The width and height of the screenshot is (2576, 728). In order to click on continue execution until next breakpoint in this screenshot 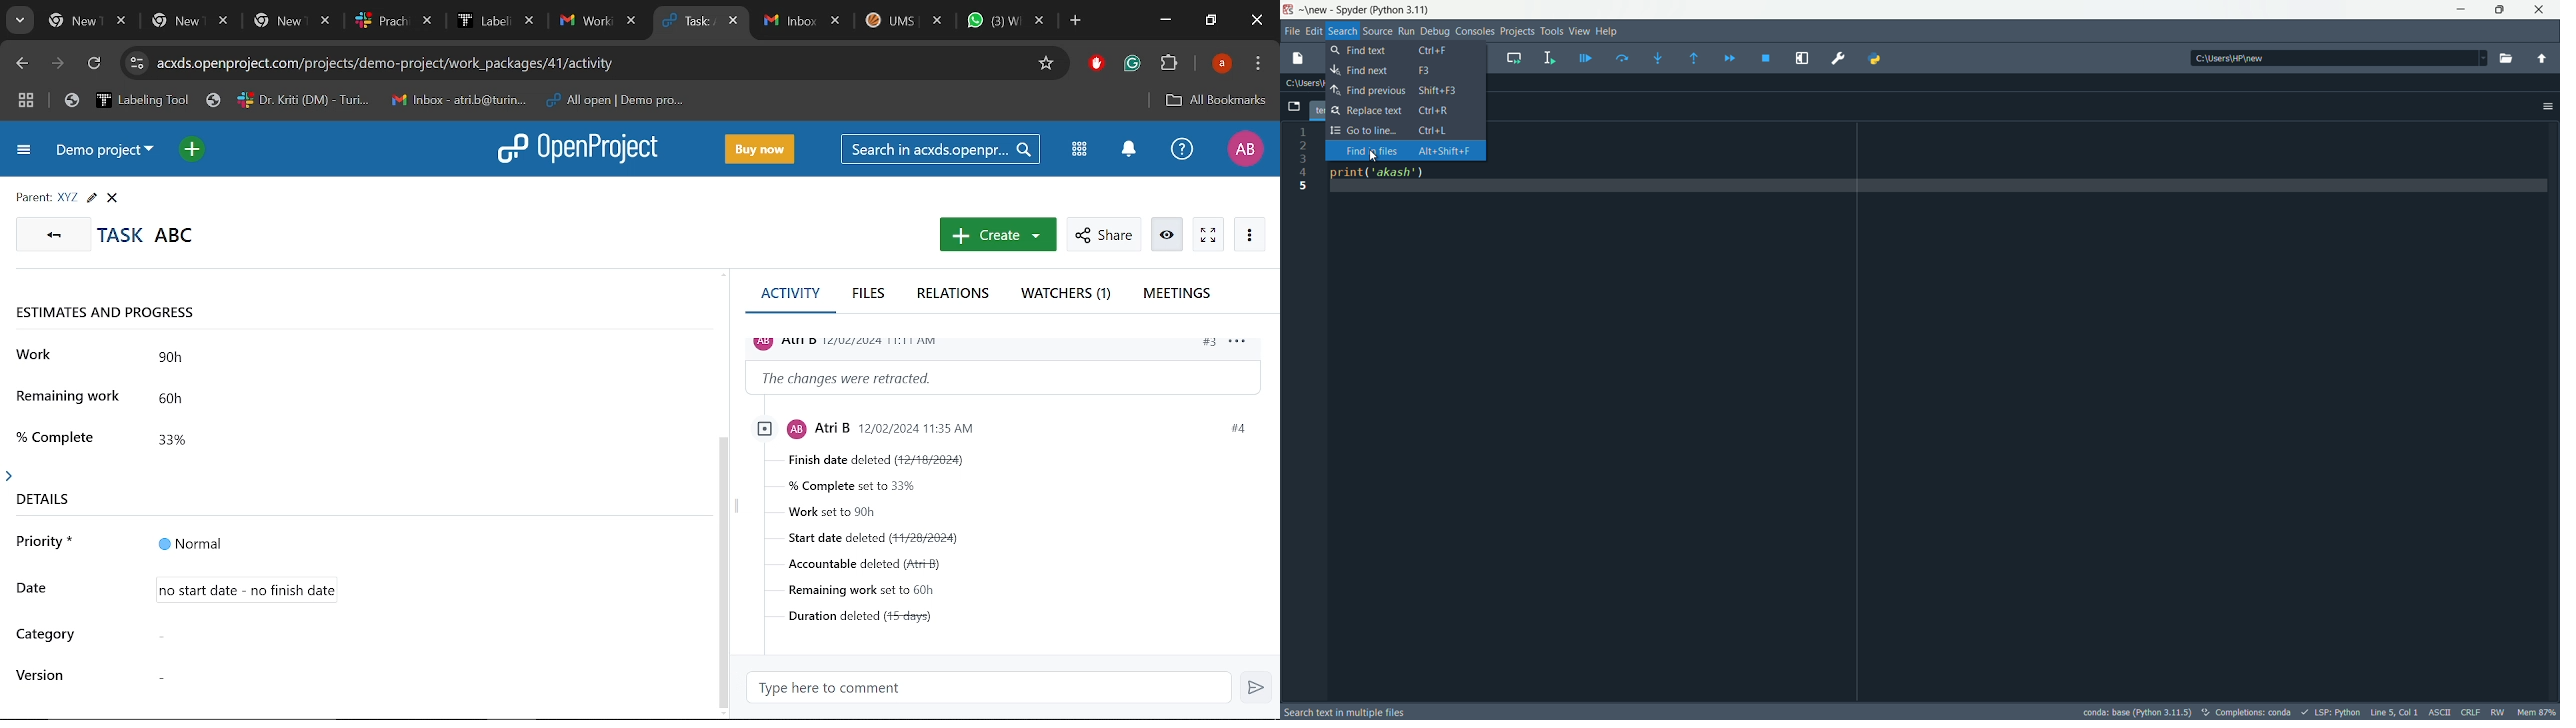, I will do `click(1729, 59)`.